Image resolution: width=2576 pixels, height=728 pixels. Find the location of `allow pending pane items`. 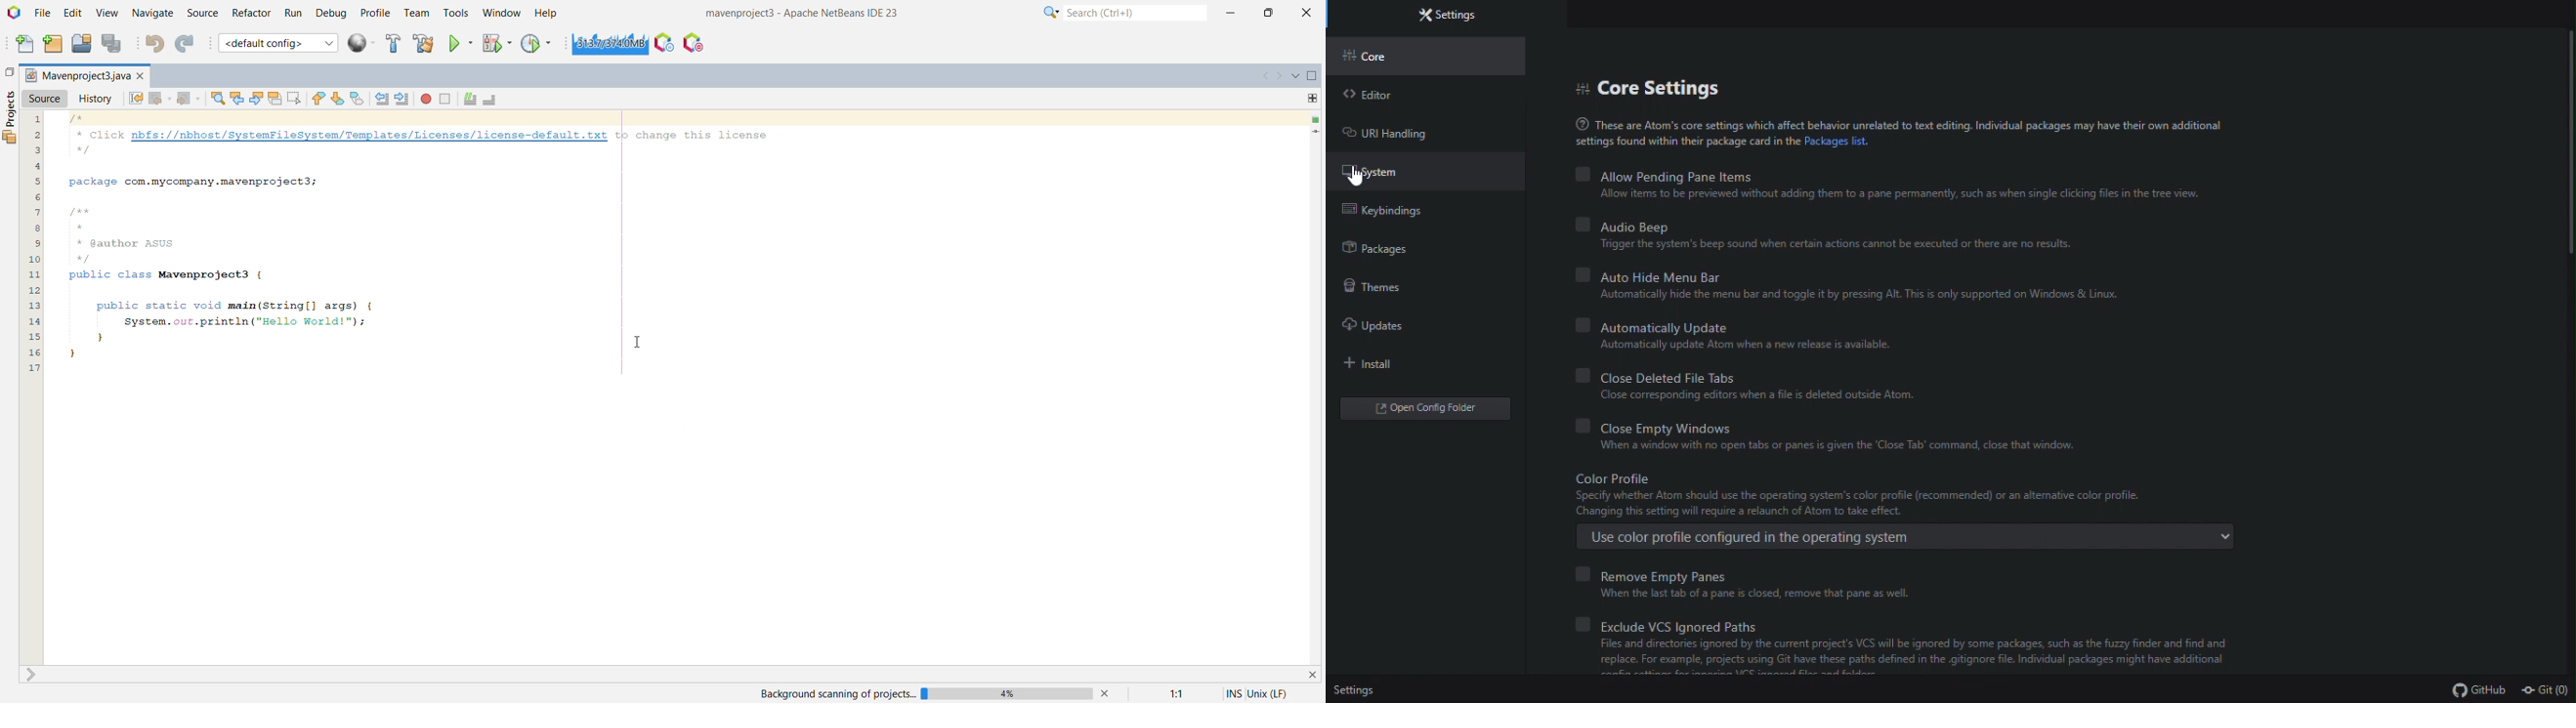

allow pending pane items is located at coordinates (1906, 175).